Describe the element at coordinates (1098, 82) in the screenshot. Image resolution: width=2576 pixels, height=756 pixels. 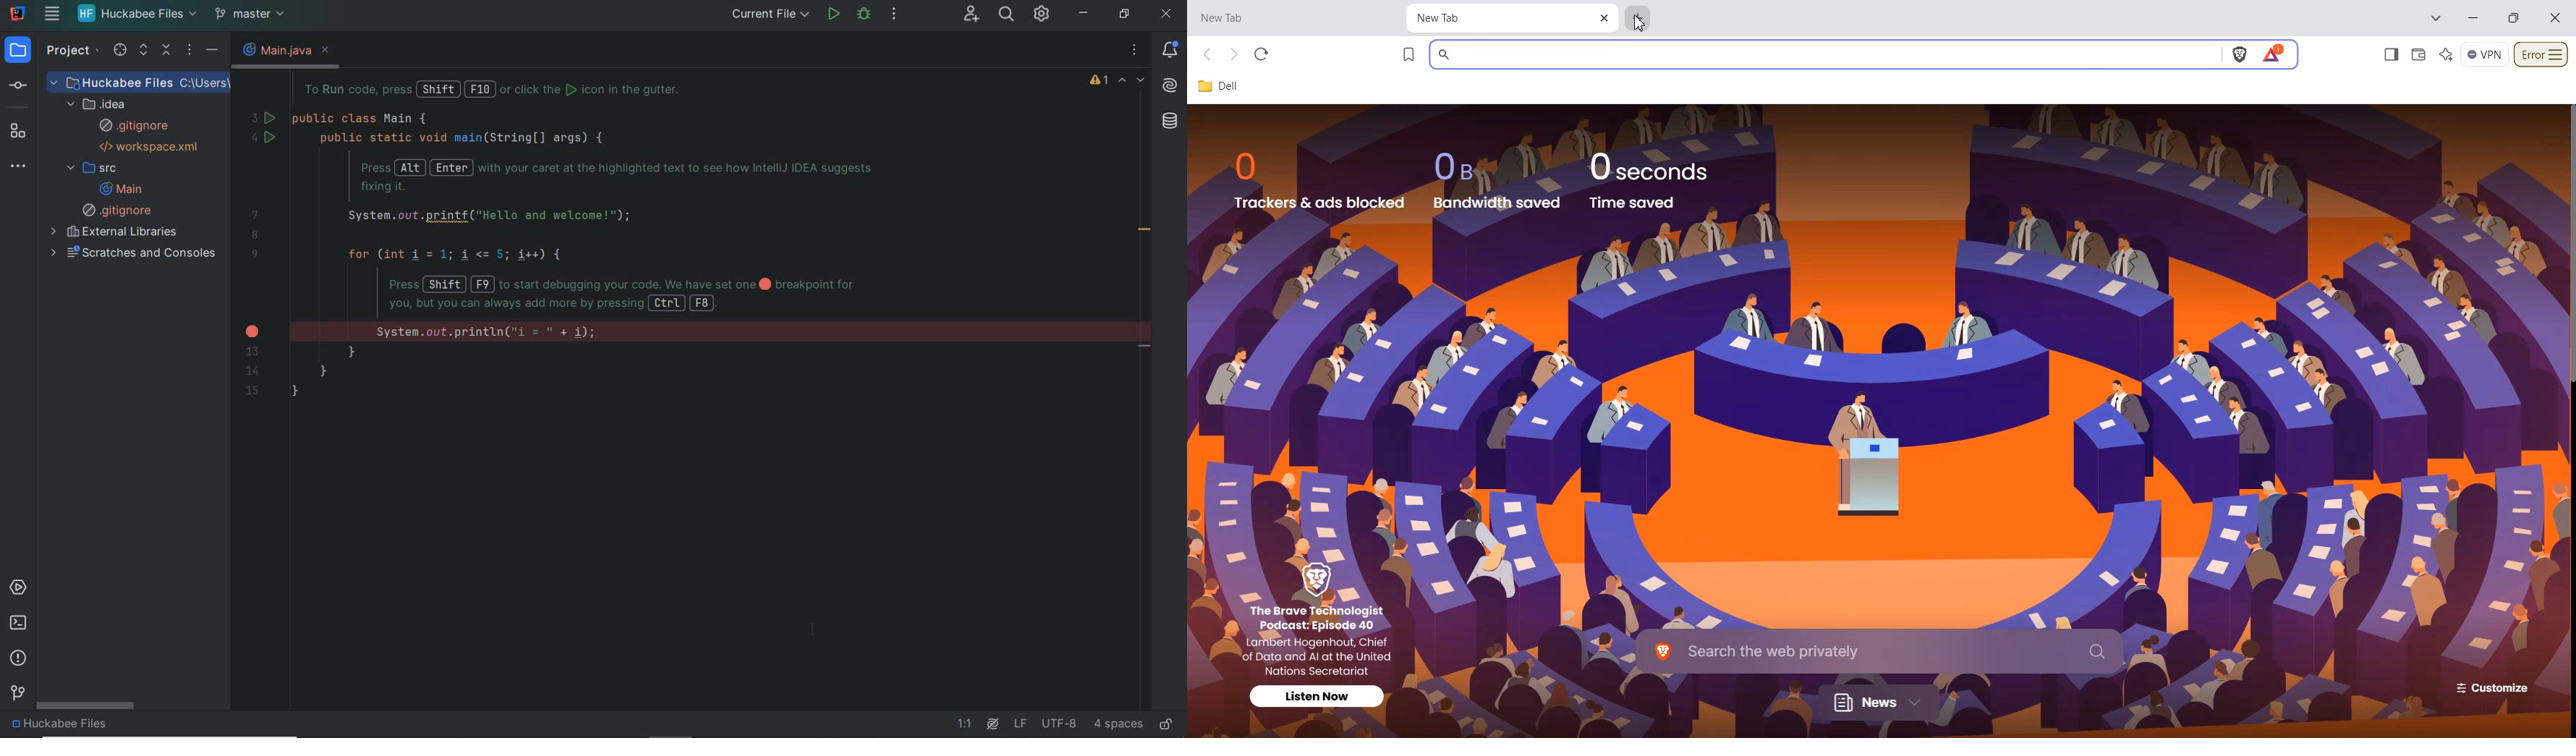
I see `warnings` at that location.